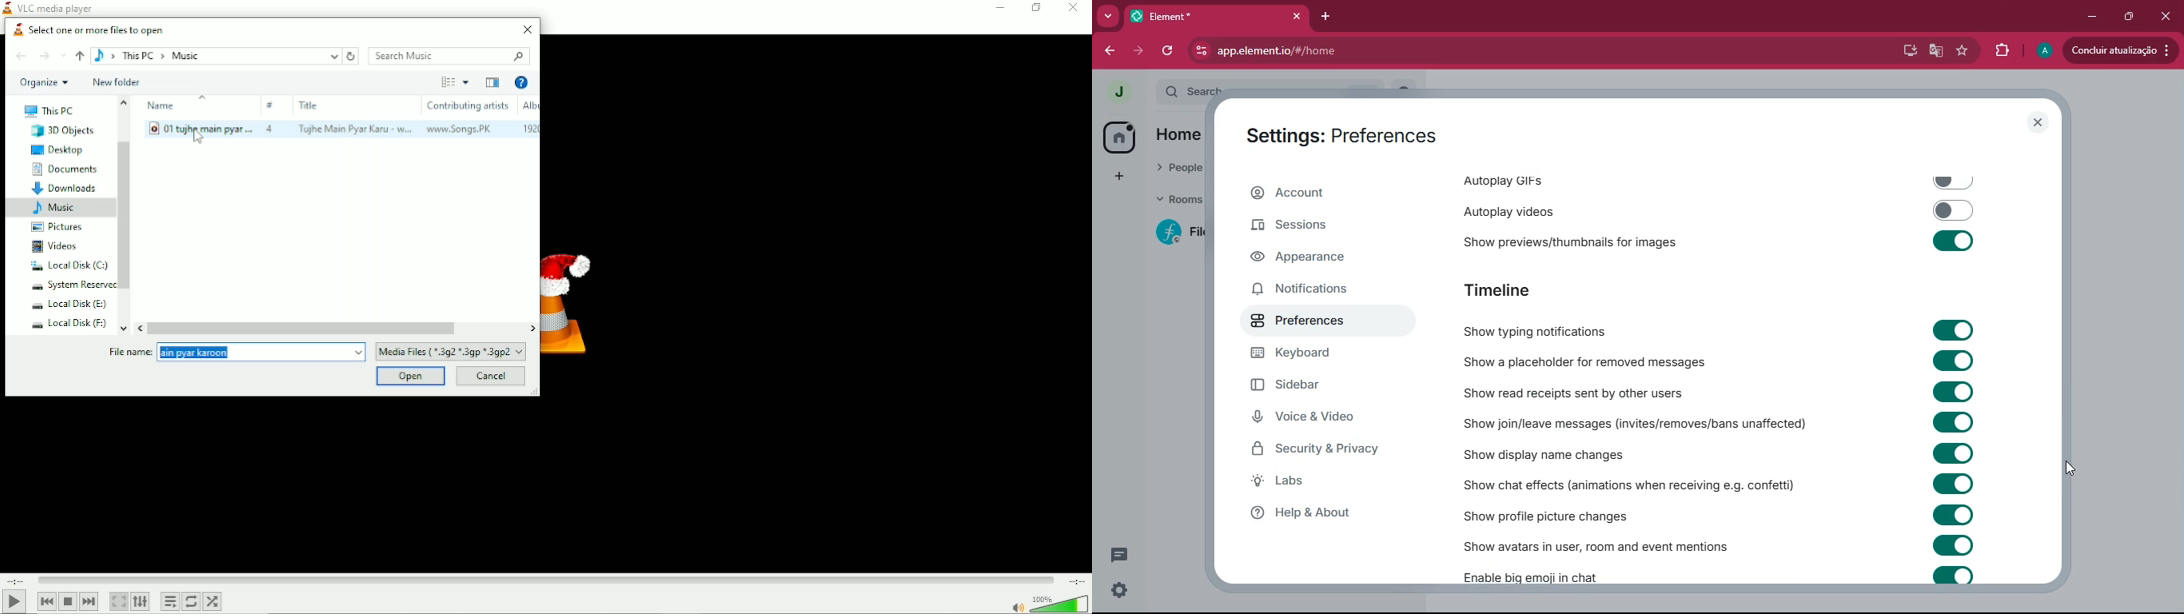  I want to click on move right, so click(531, 326).